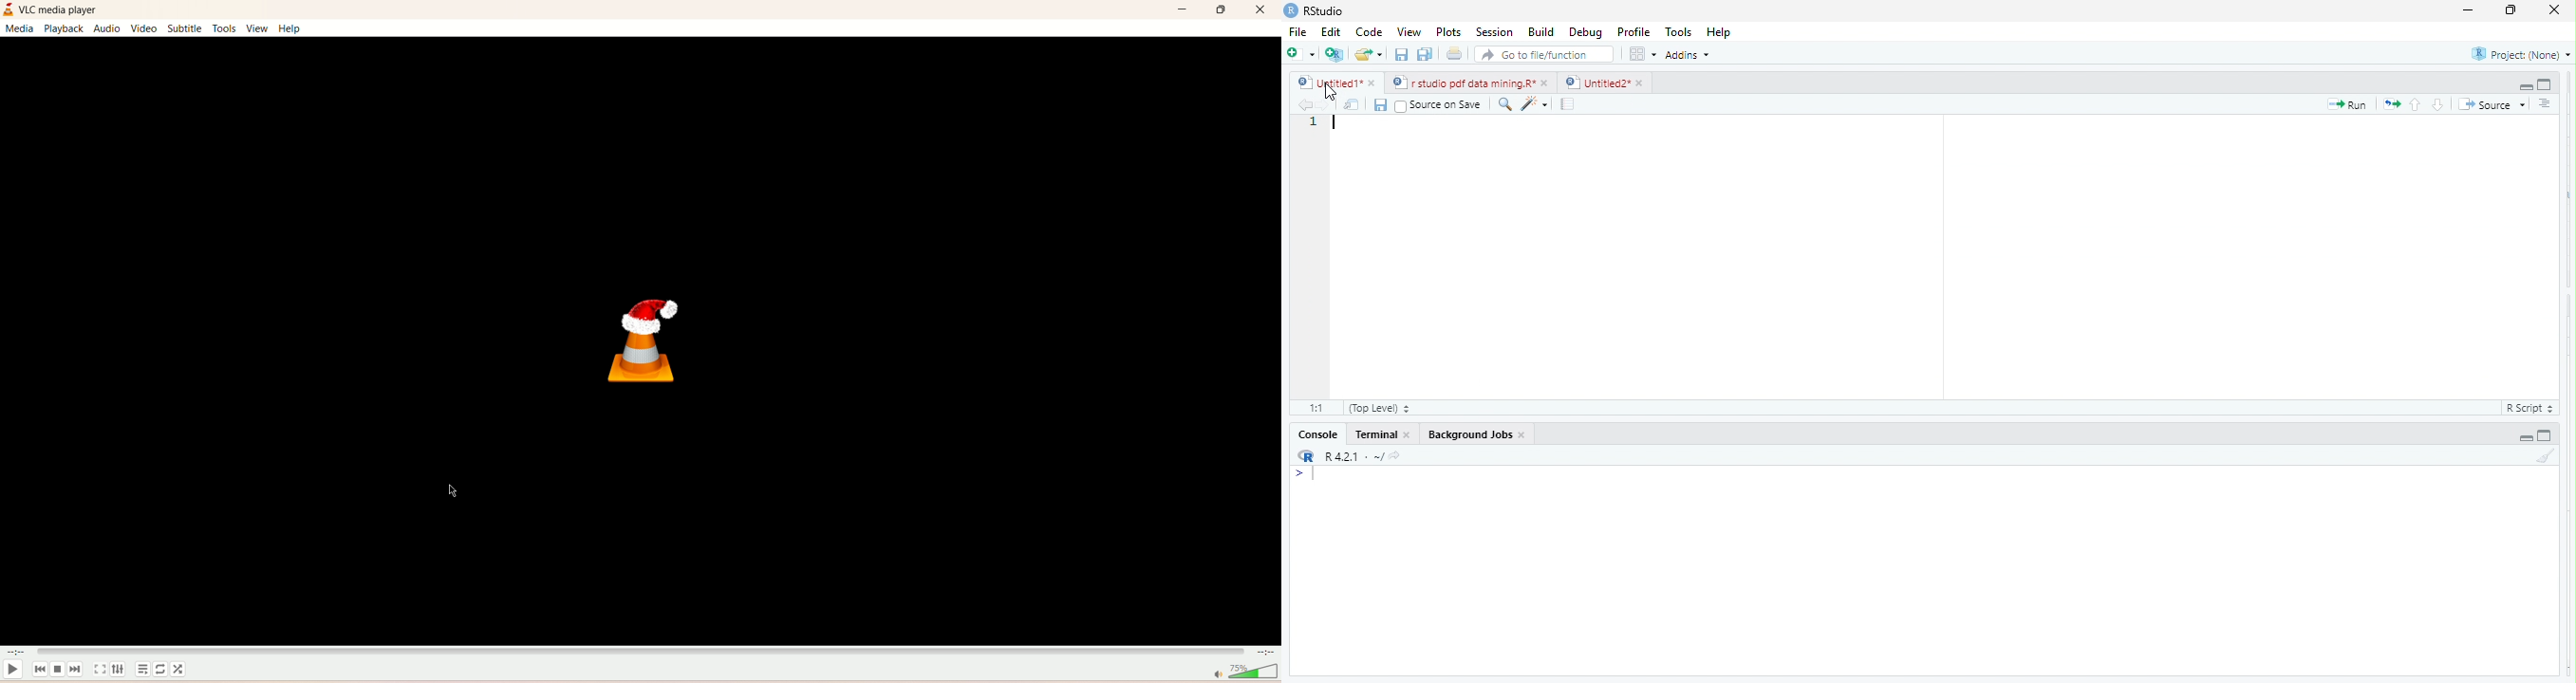 The height and width of the screenshot is (700, 2576). I want to click on clear console, so click(2553, 453).